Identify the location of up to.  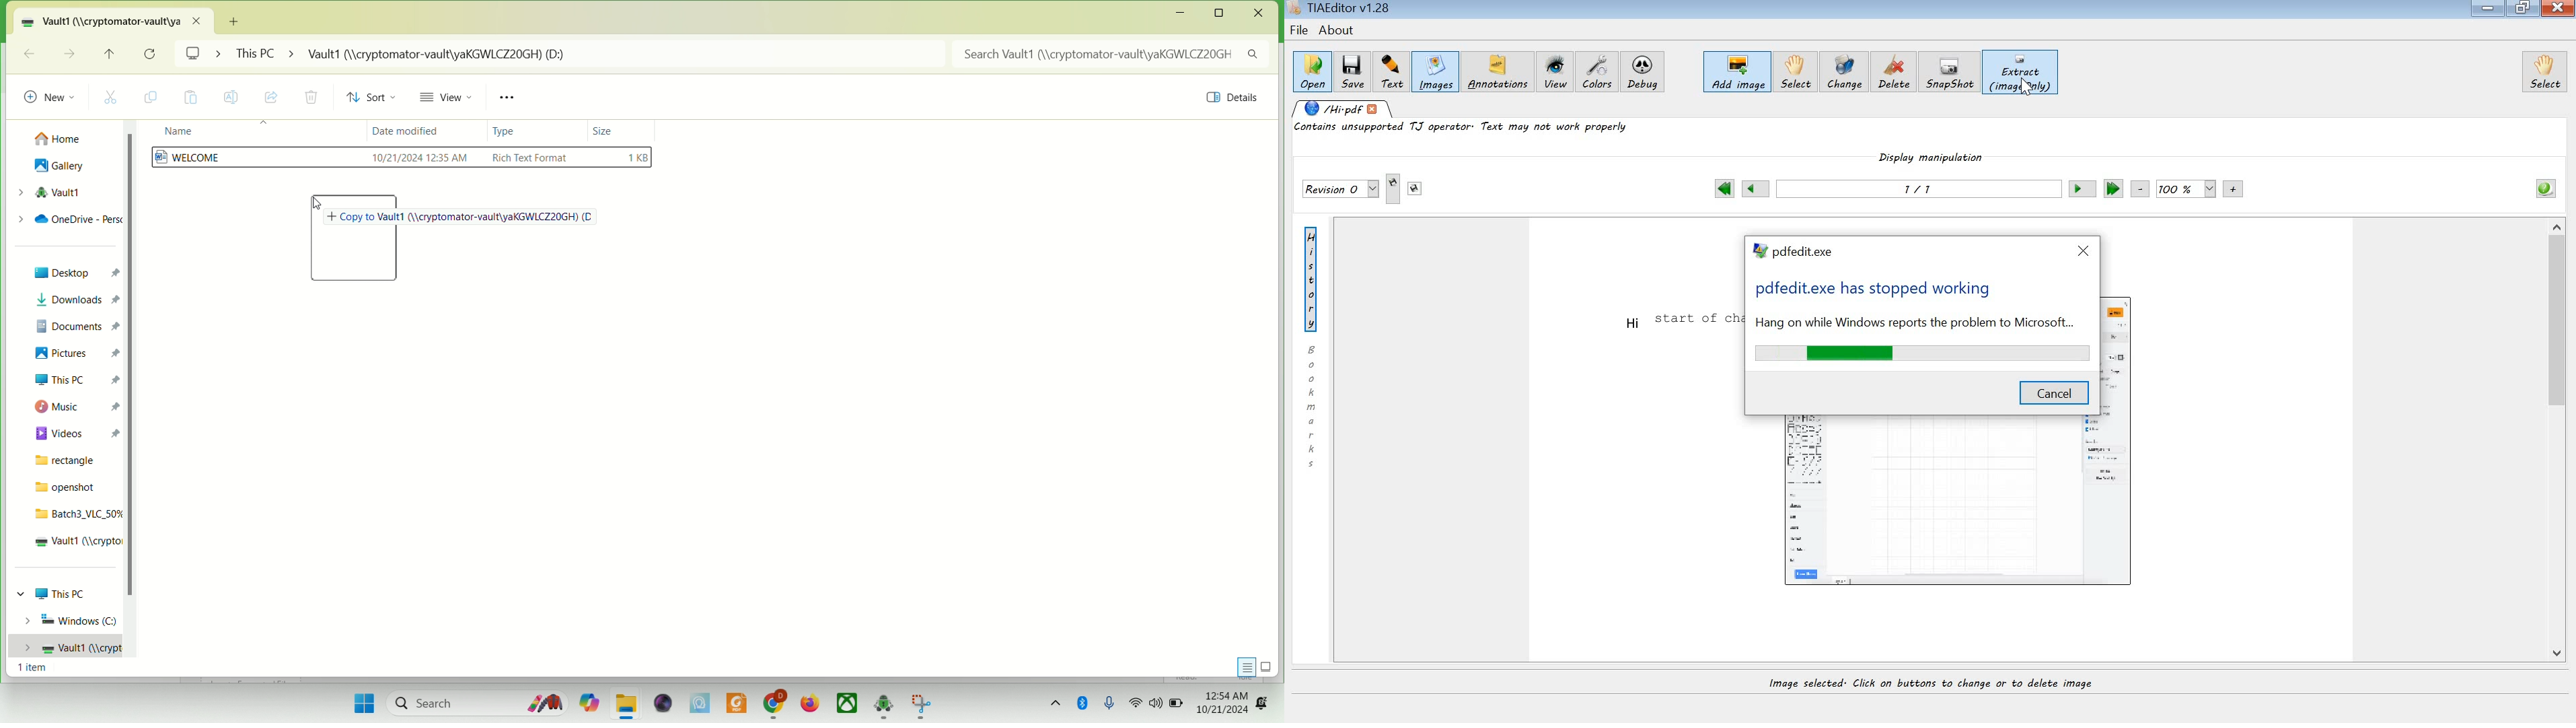
(113, 57).